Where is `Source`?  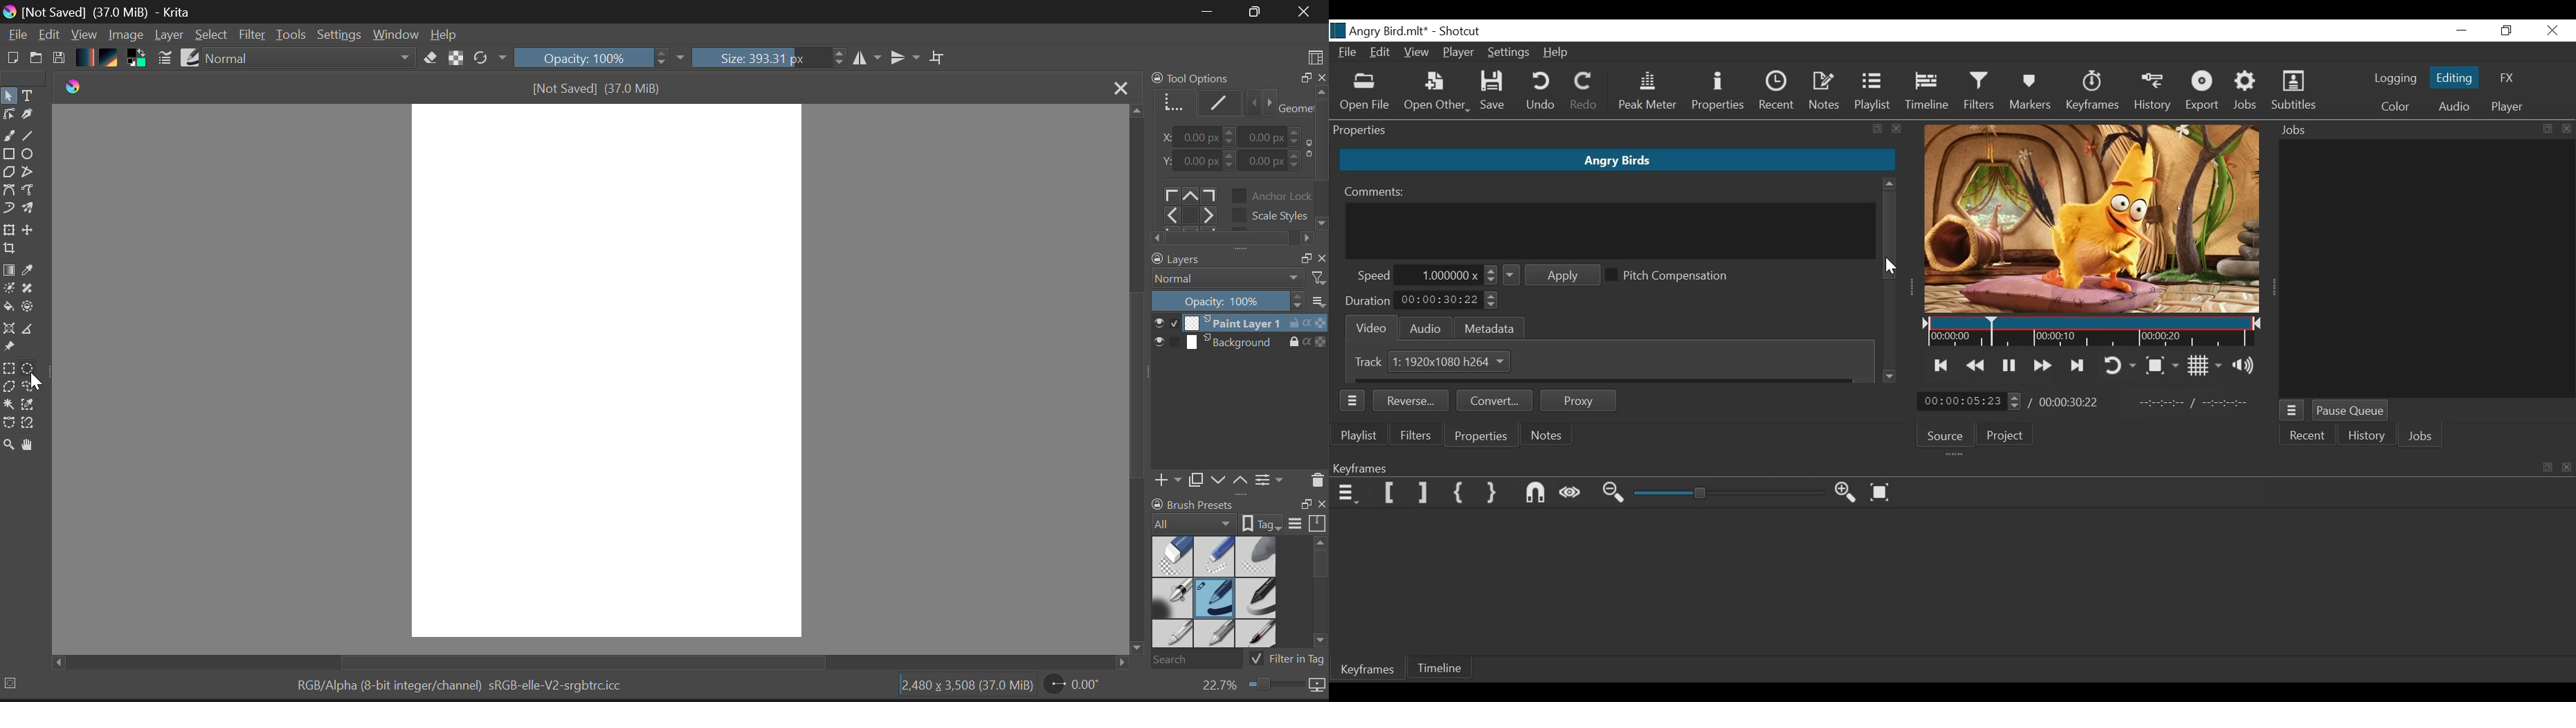 Source is located at coordinates (1946, 434).